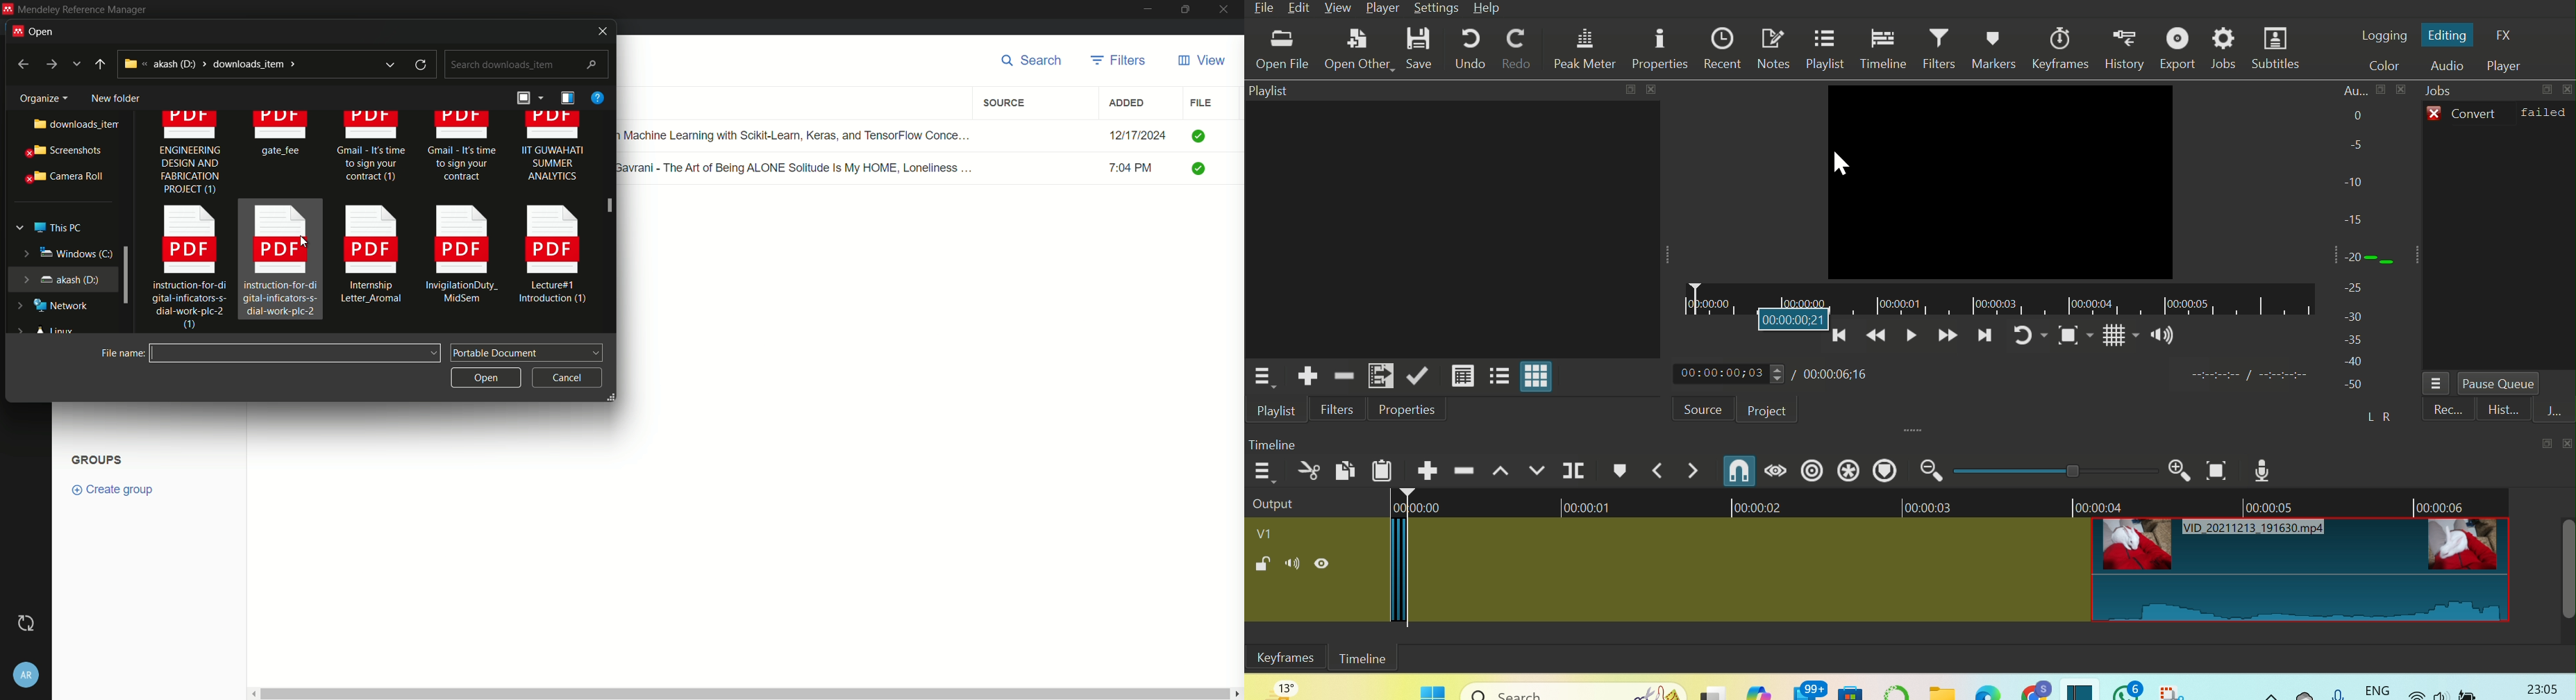 The width and height of the screenshot is (2576, 700). Describe the element at coordinates (280, 260) in the screenshot. I see `instruction-for-di
gital-inficators-s-
dial-work-plc-2` at that location.